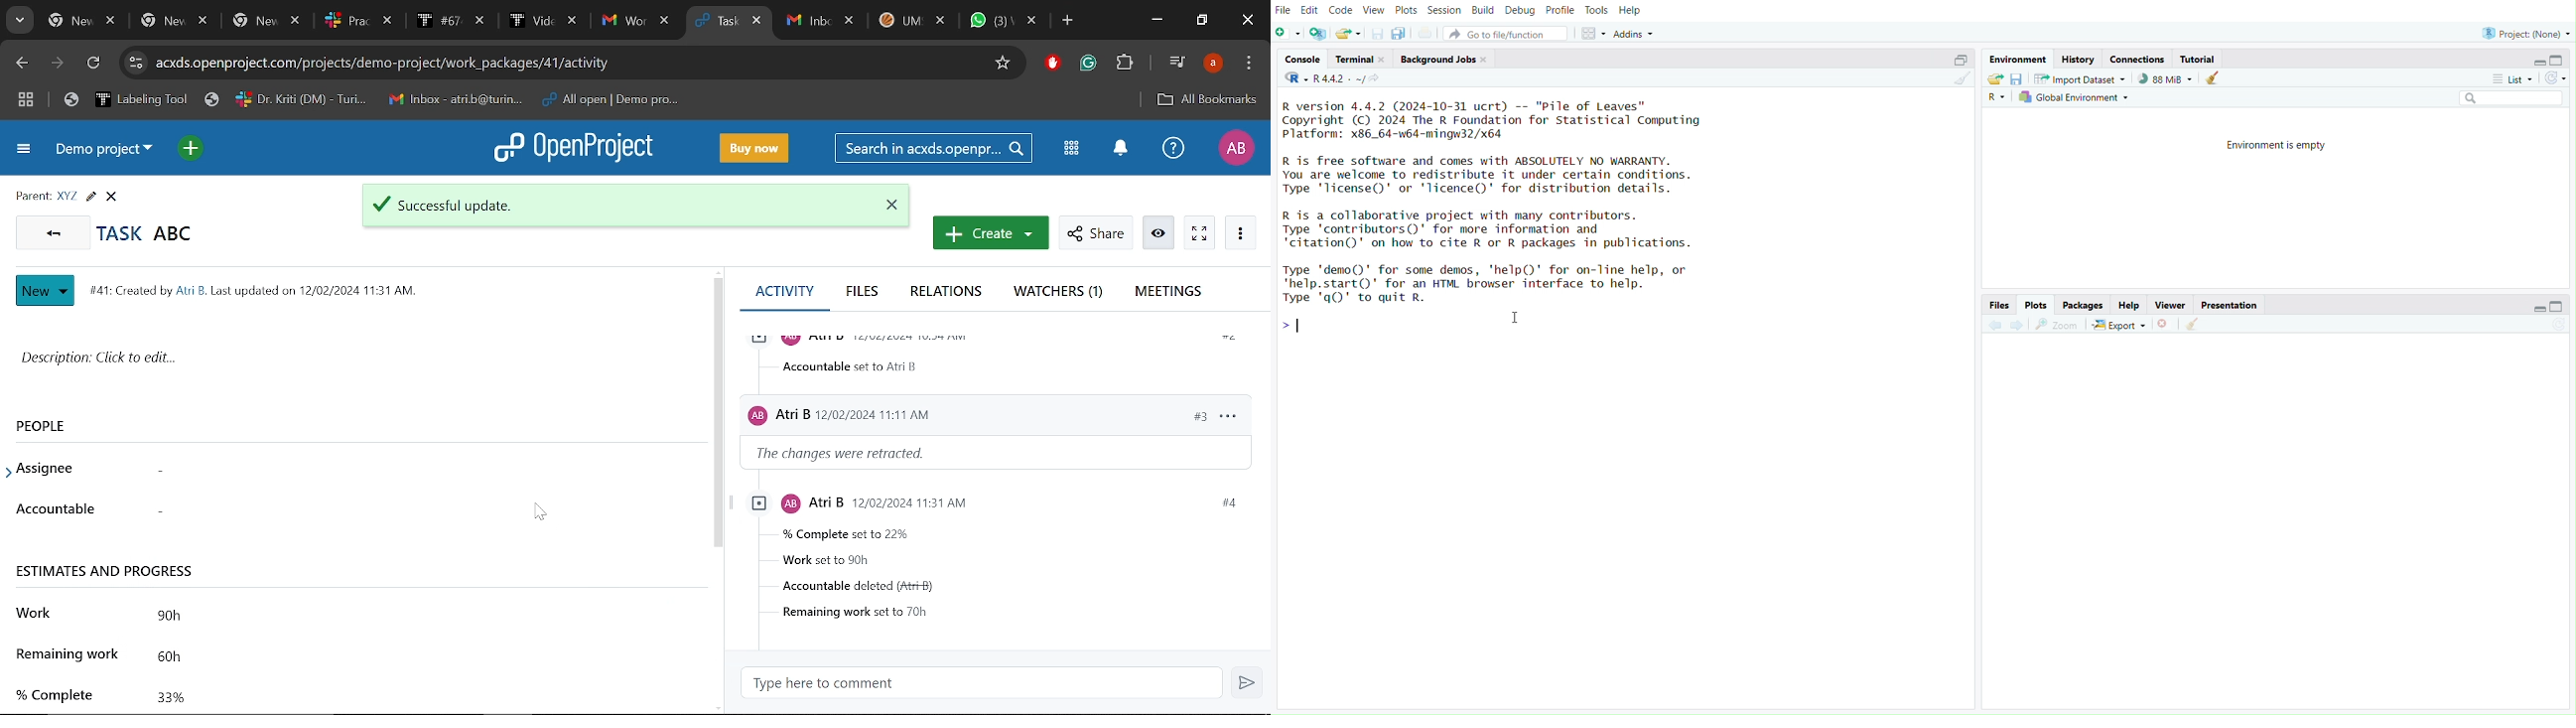 The height and width of the screenshot is (728, 2576). Describe the element at coordinates (1996, 78) in the screenshot. I see `Load workspace` at that location.